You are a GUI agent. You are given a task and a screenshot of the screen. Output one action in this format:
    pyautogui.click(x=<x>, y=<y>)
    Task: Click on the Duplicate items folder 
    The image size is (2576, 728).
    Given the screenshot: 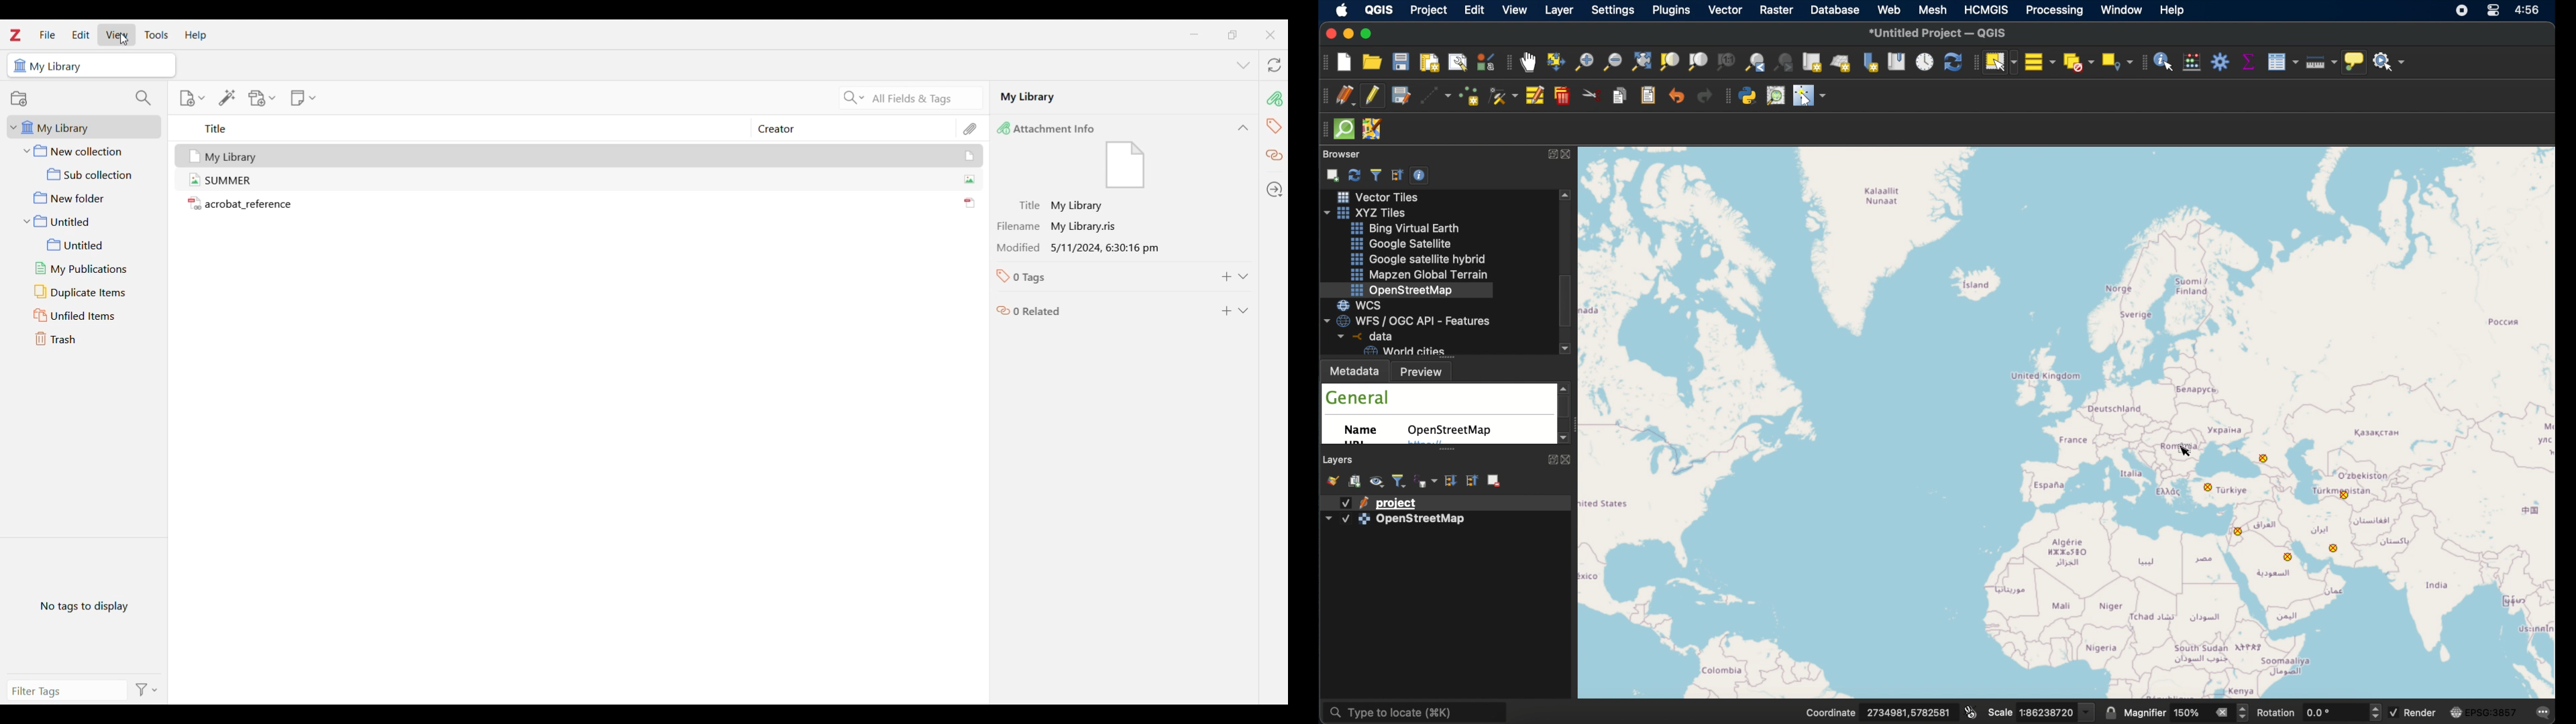 What is the action you would take?
    pyautogui.click(x=89, y=292)
    